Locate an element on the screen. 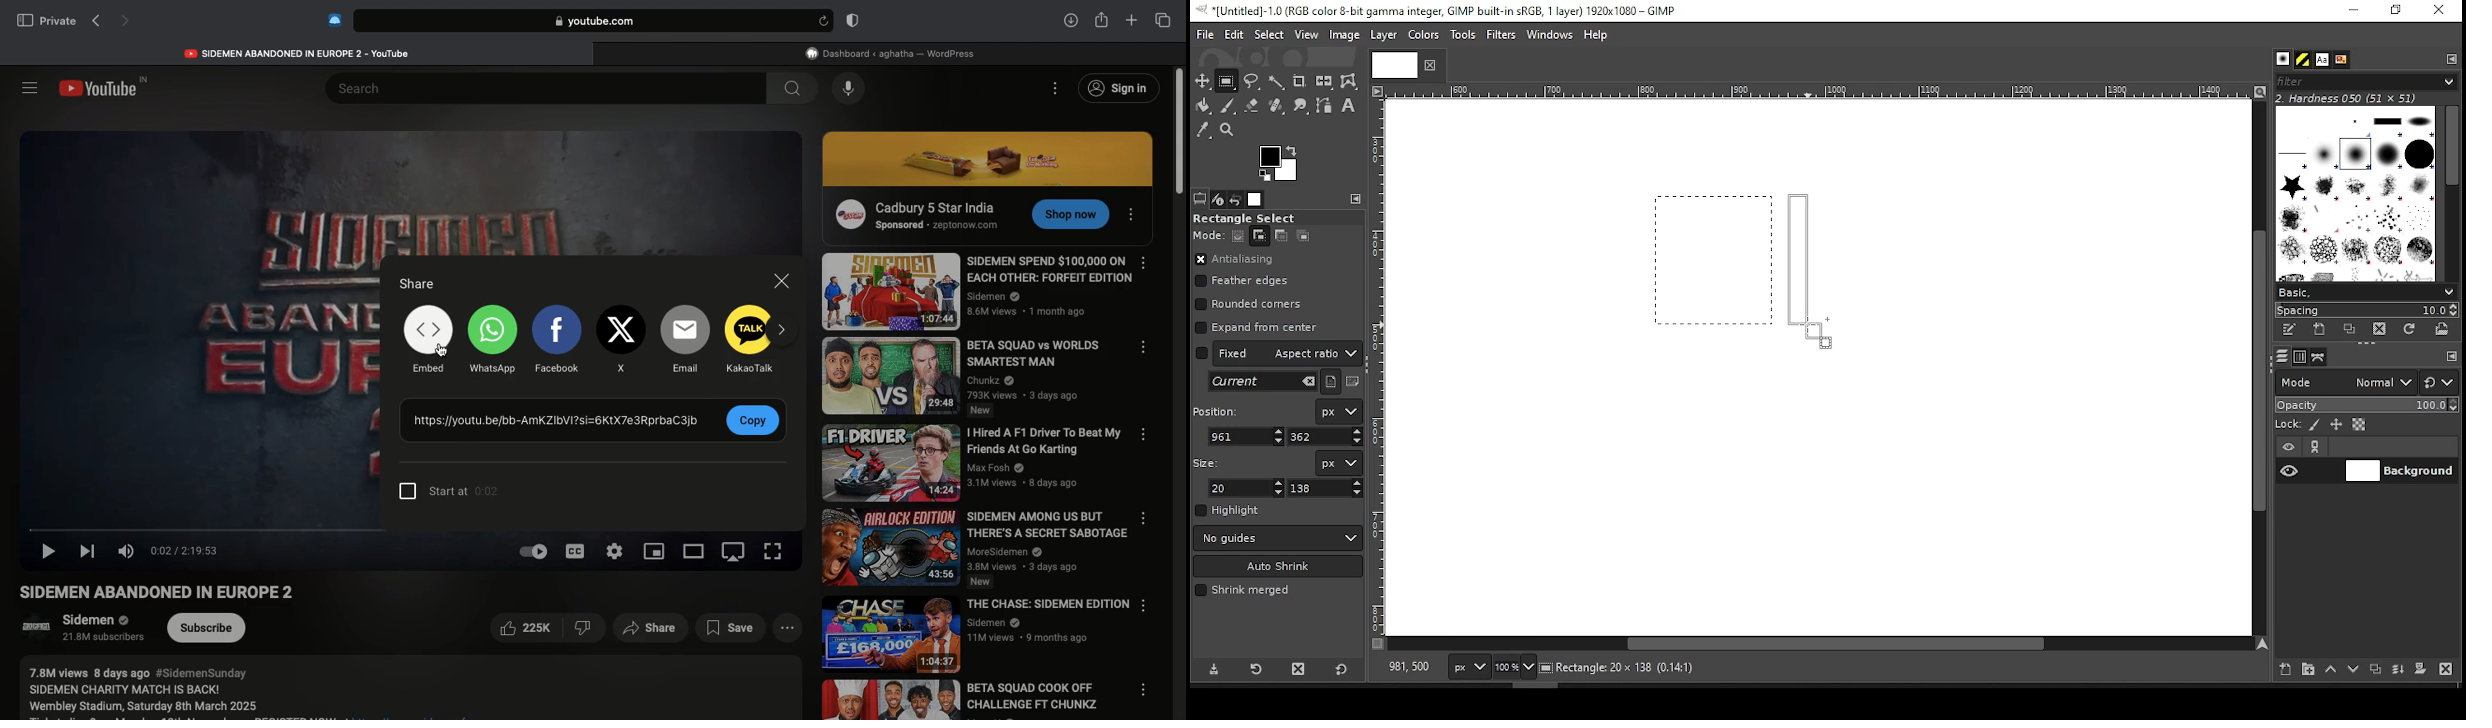 Image resolution: width=2492 pixels, height=728 pixels. highlight is located at coordinates (1228, 510).